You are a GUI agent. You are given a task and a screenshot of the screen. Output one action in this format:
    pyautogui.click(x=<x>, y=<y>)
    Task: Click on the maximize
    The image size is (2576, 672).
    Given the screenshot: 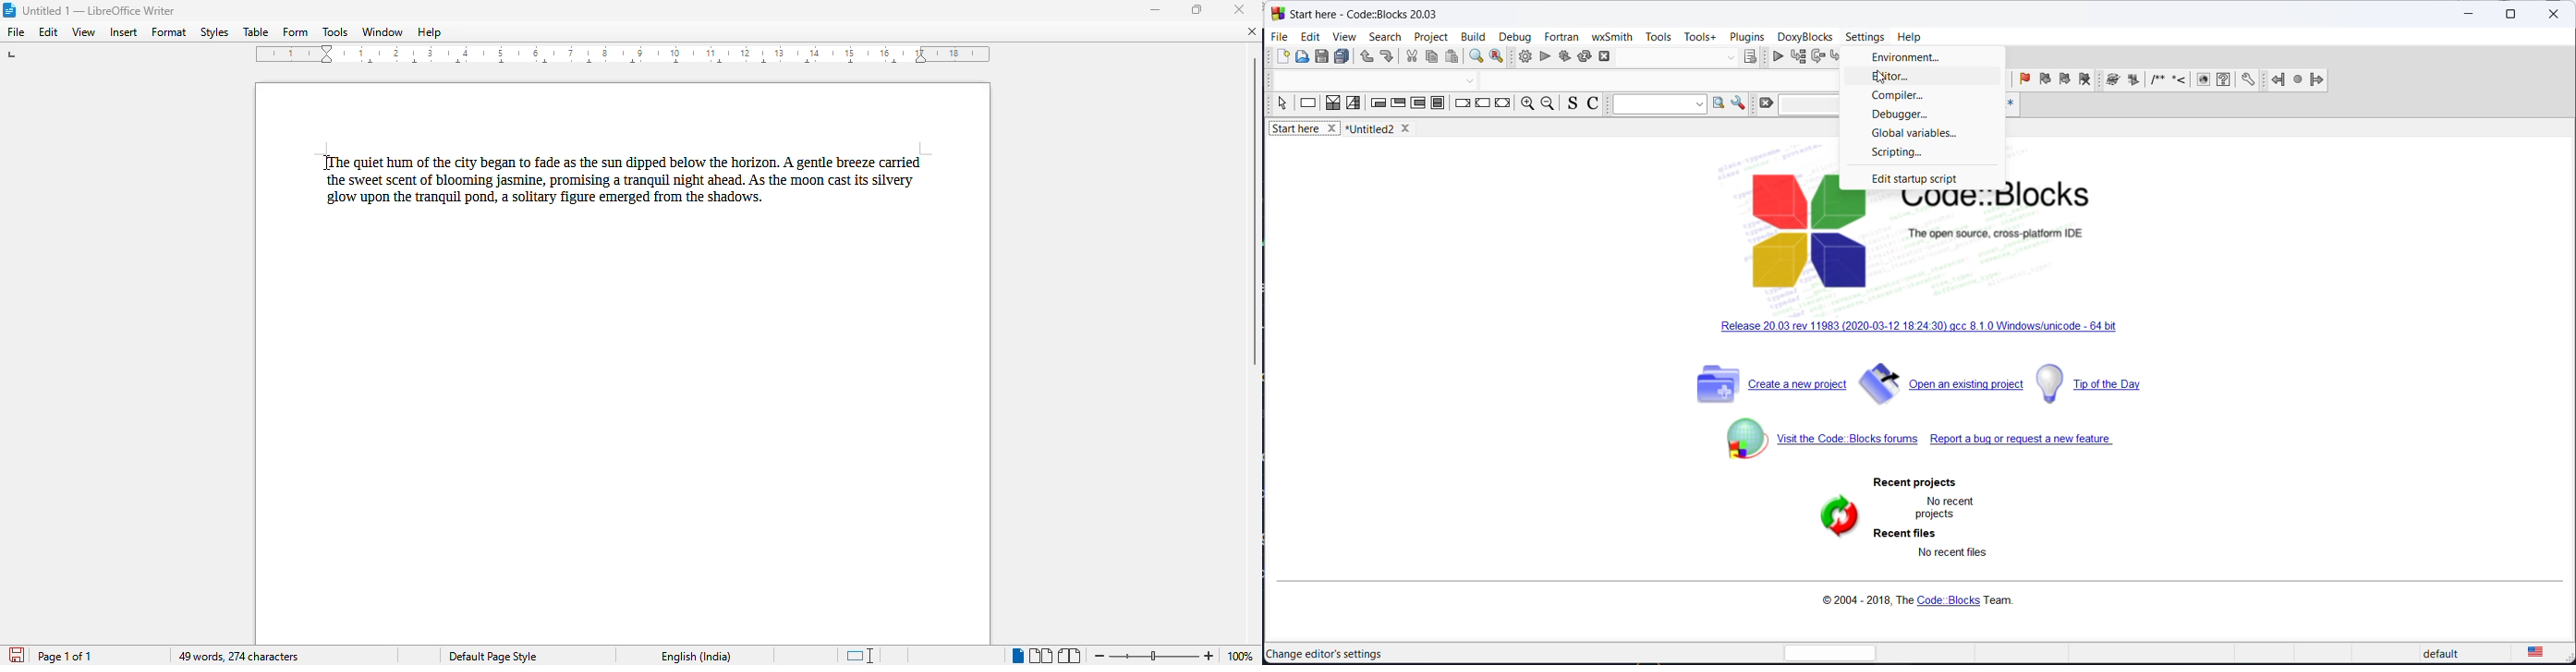 What is the action you would take?
    pyautogui.click(x=2510, y=15)
    